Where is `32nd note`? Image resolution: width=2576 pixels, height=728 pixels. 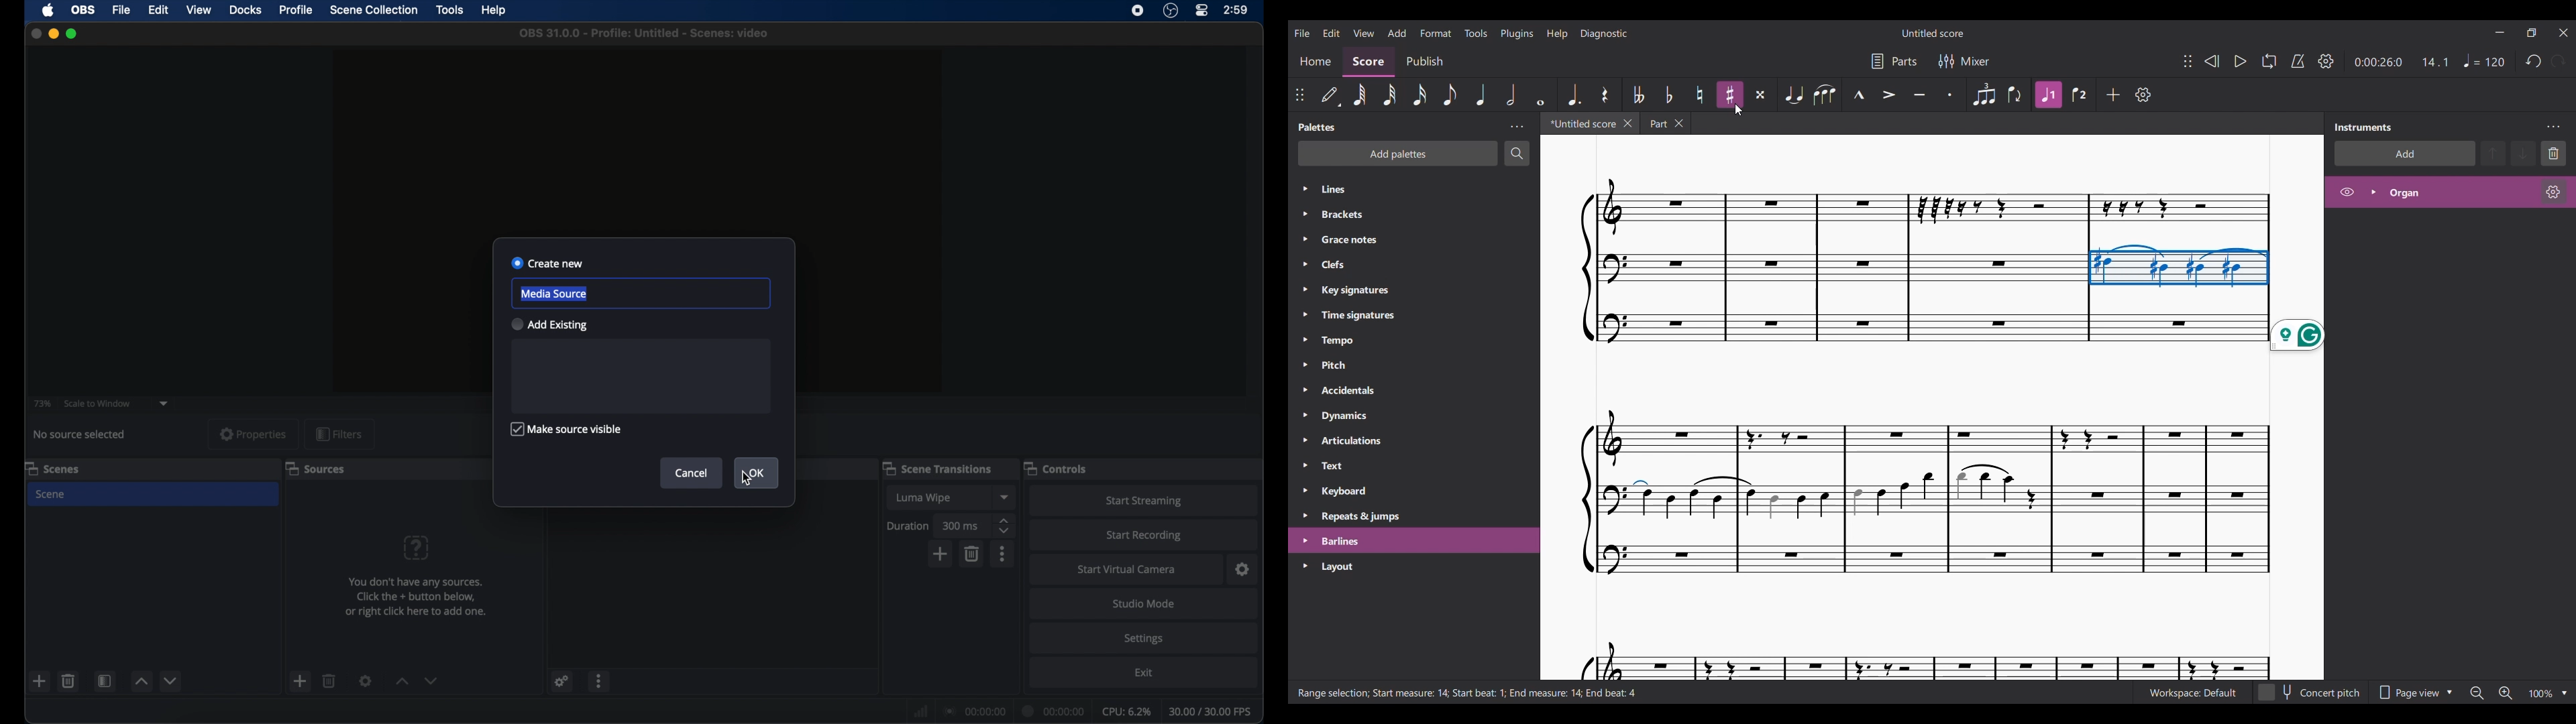
32nd note is located at coordinates (1391, 95).